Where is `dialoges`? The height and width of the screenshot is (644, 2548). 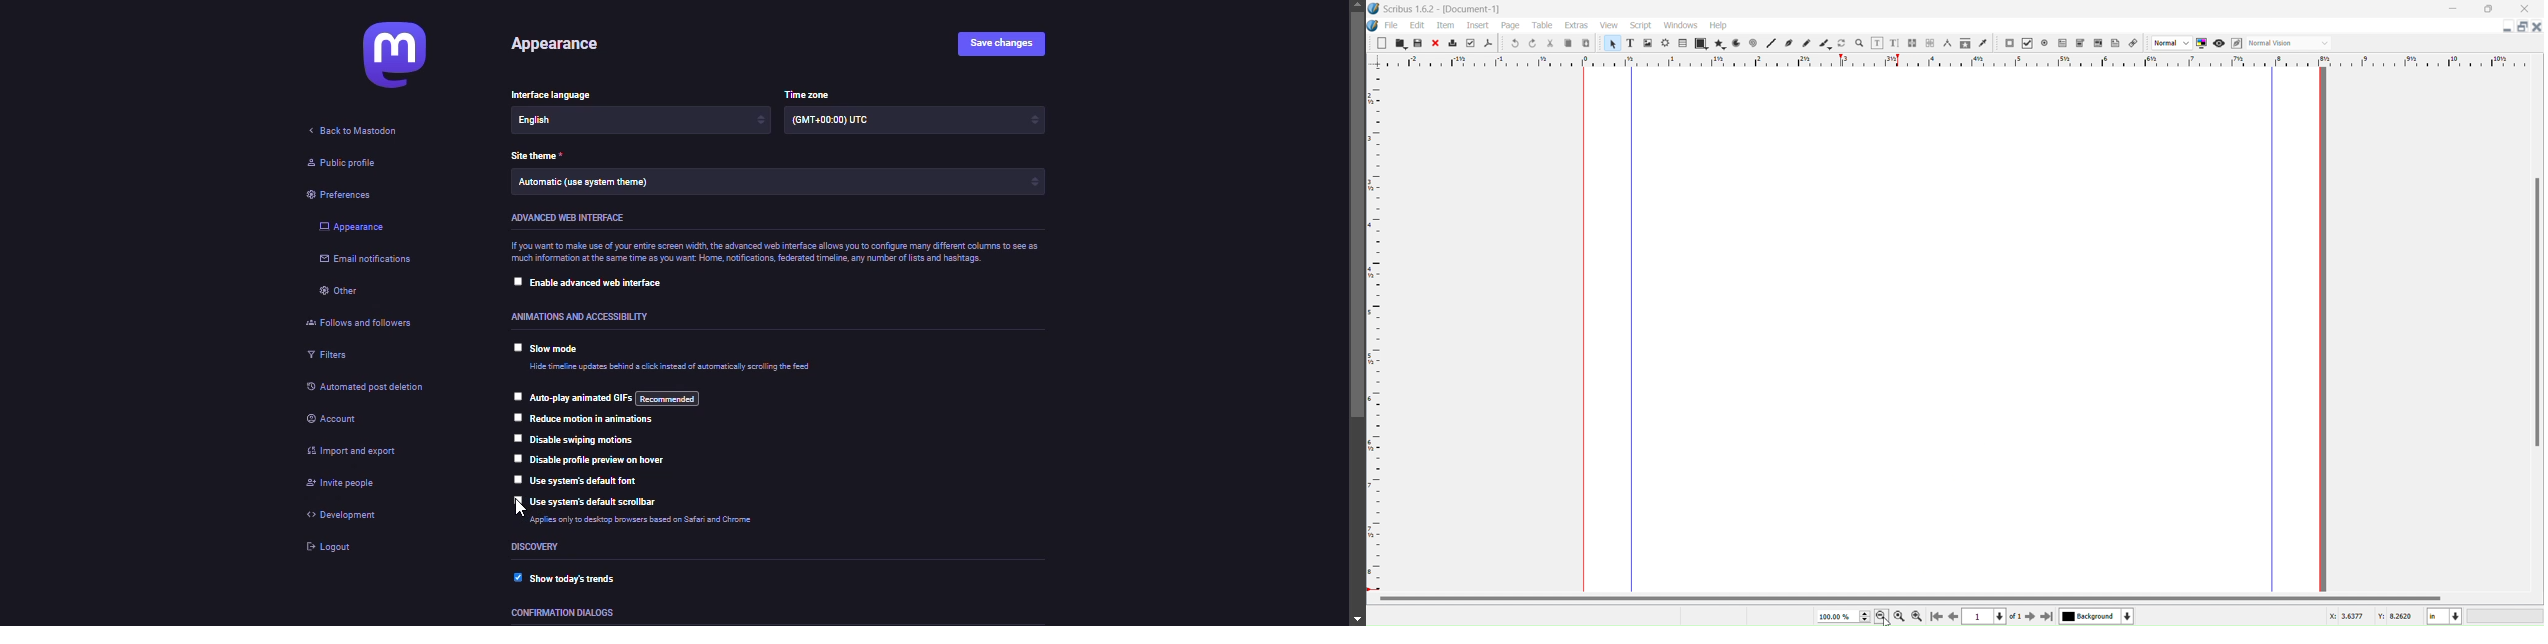 dialoges is located at coordinates (558, 610).